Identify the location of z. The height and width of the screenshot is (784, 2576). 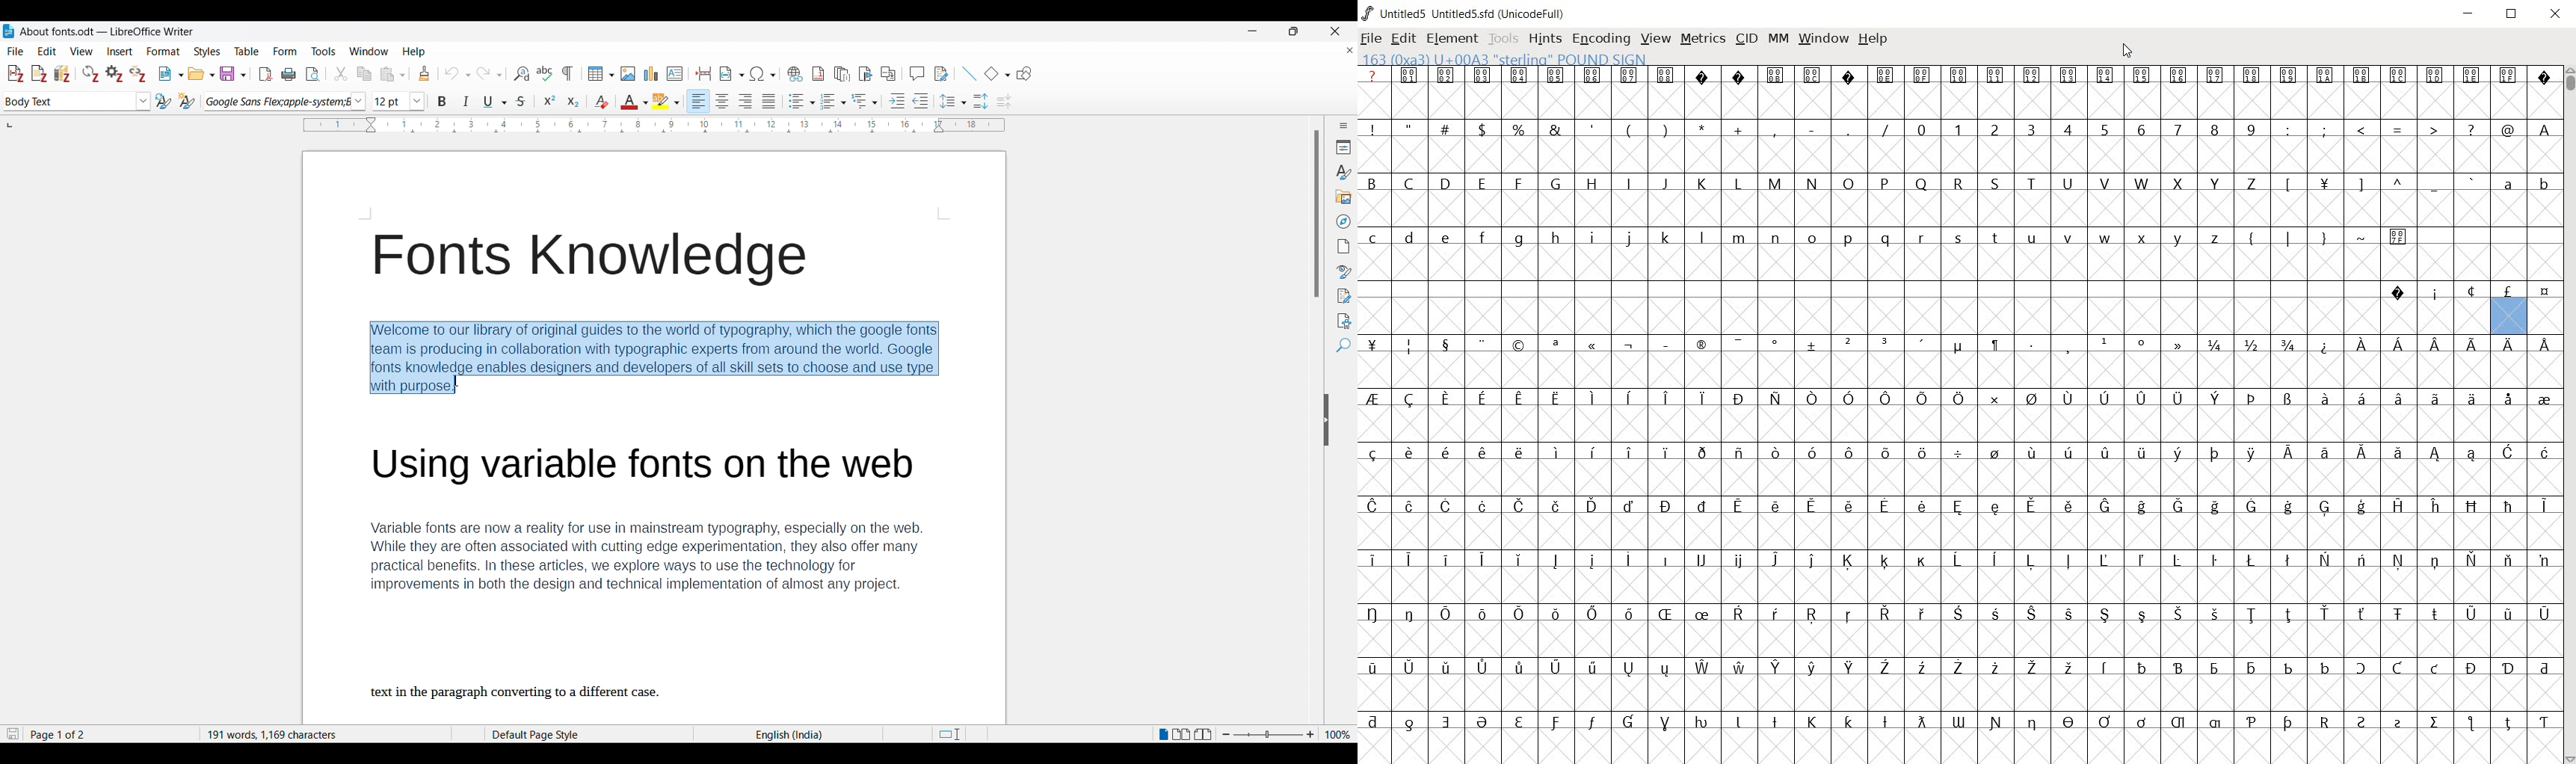
(2216, 236).